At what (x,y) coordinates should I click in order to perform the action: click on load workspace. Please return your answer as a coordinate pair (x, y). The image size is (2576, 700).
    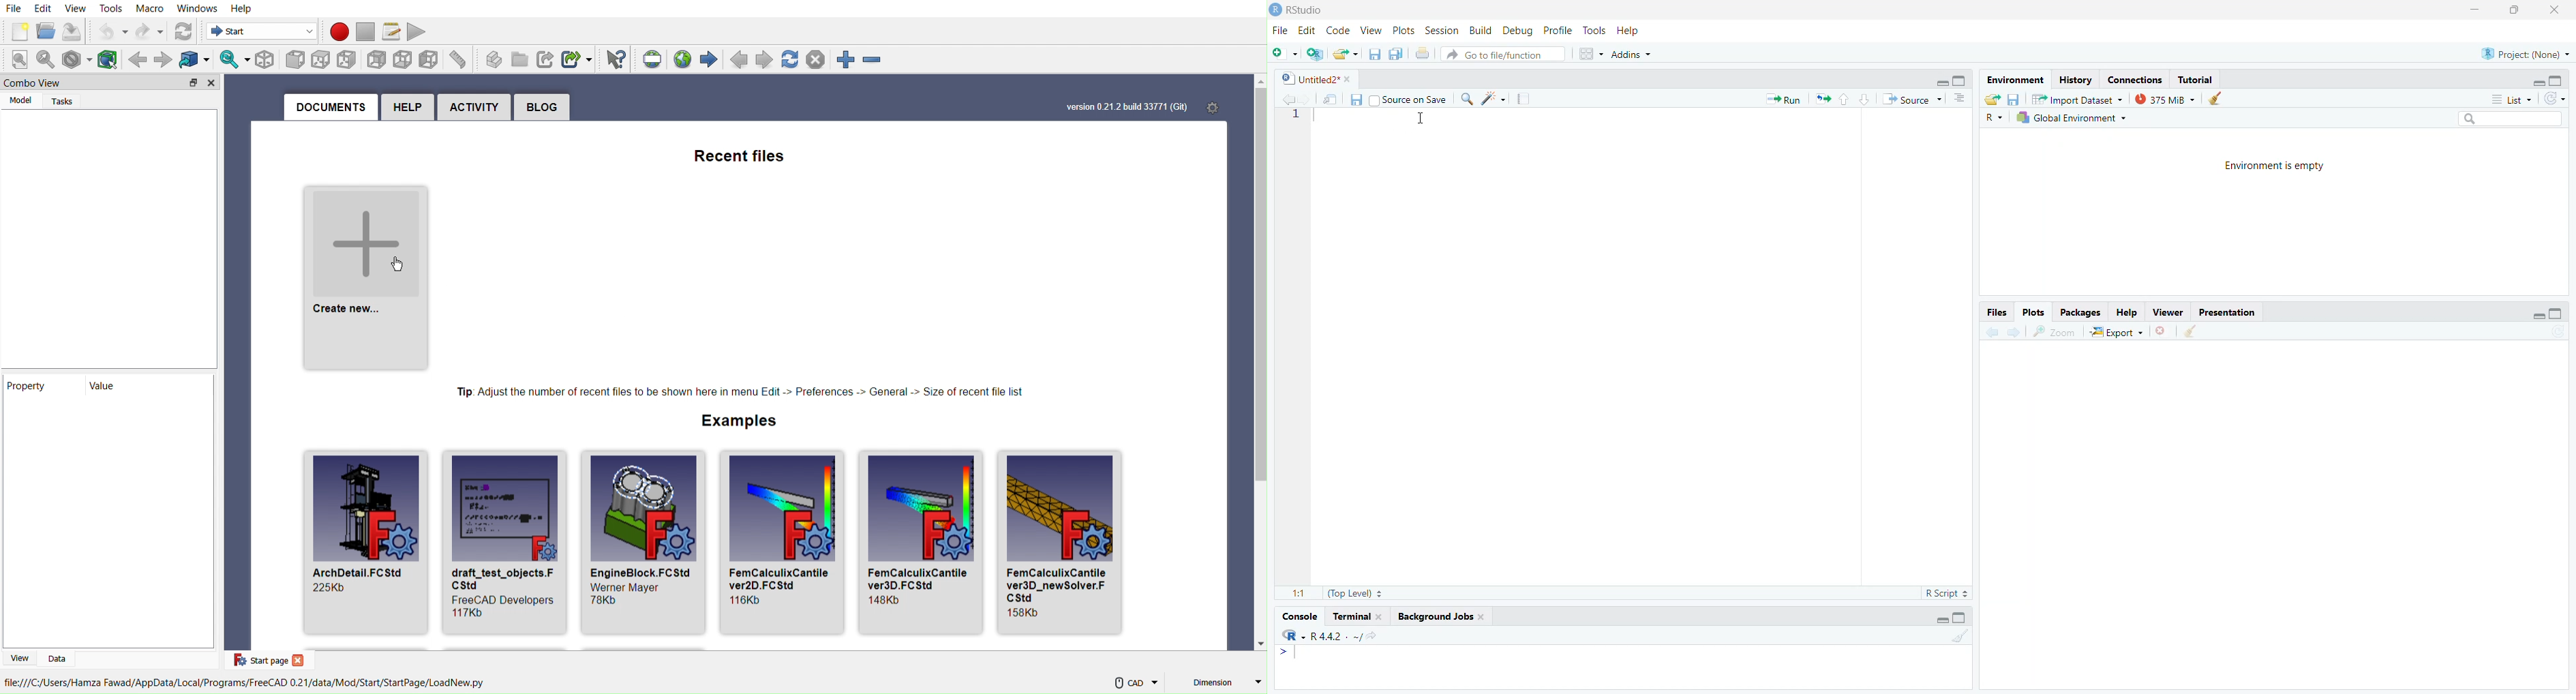
    Looking at the image, I should click on (1992, 99).